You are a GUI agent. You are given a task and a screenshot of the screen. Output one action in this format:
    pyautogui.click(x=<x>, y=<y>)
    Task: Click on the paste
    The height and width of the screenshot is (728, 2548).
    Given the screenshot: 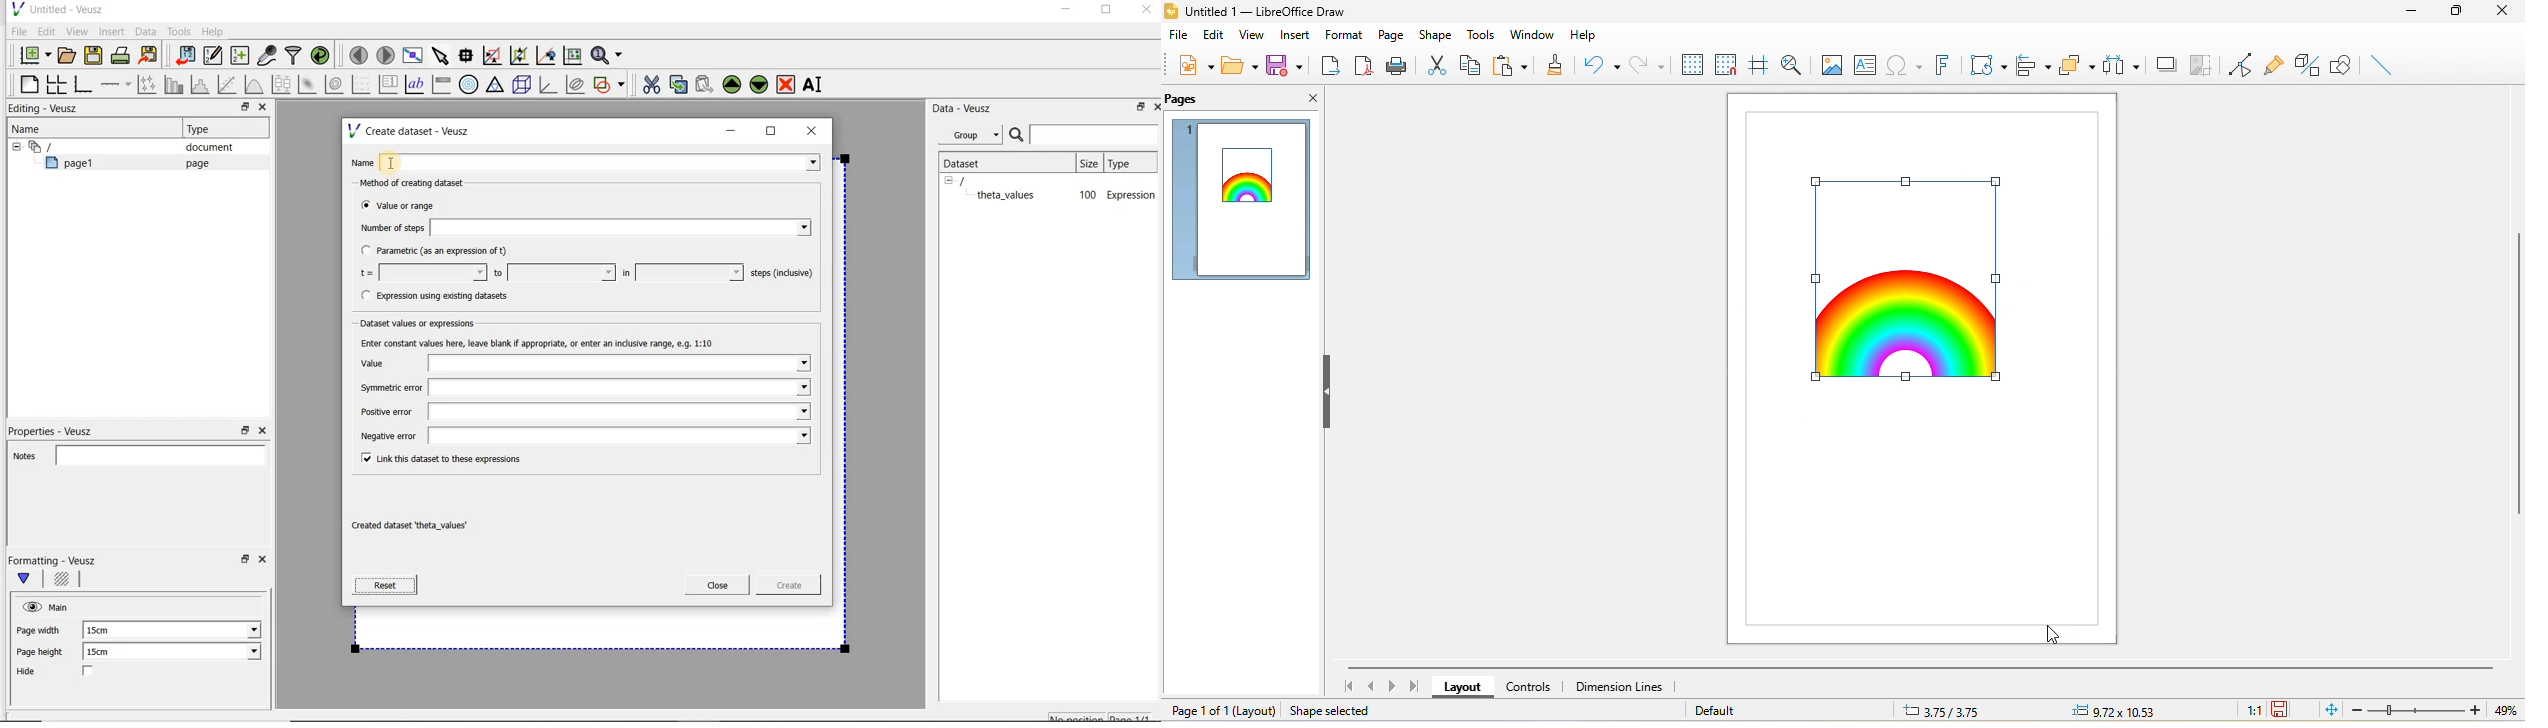 What is the action you would take?
    pyautogui.click(x=1511, y=62)
    